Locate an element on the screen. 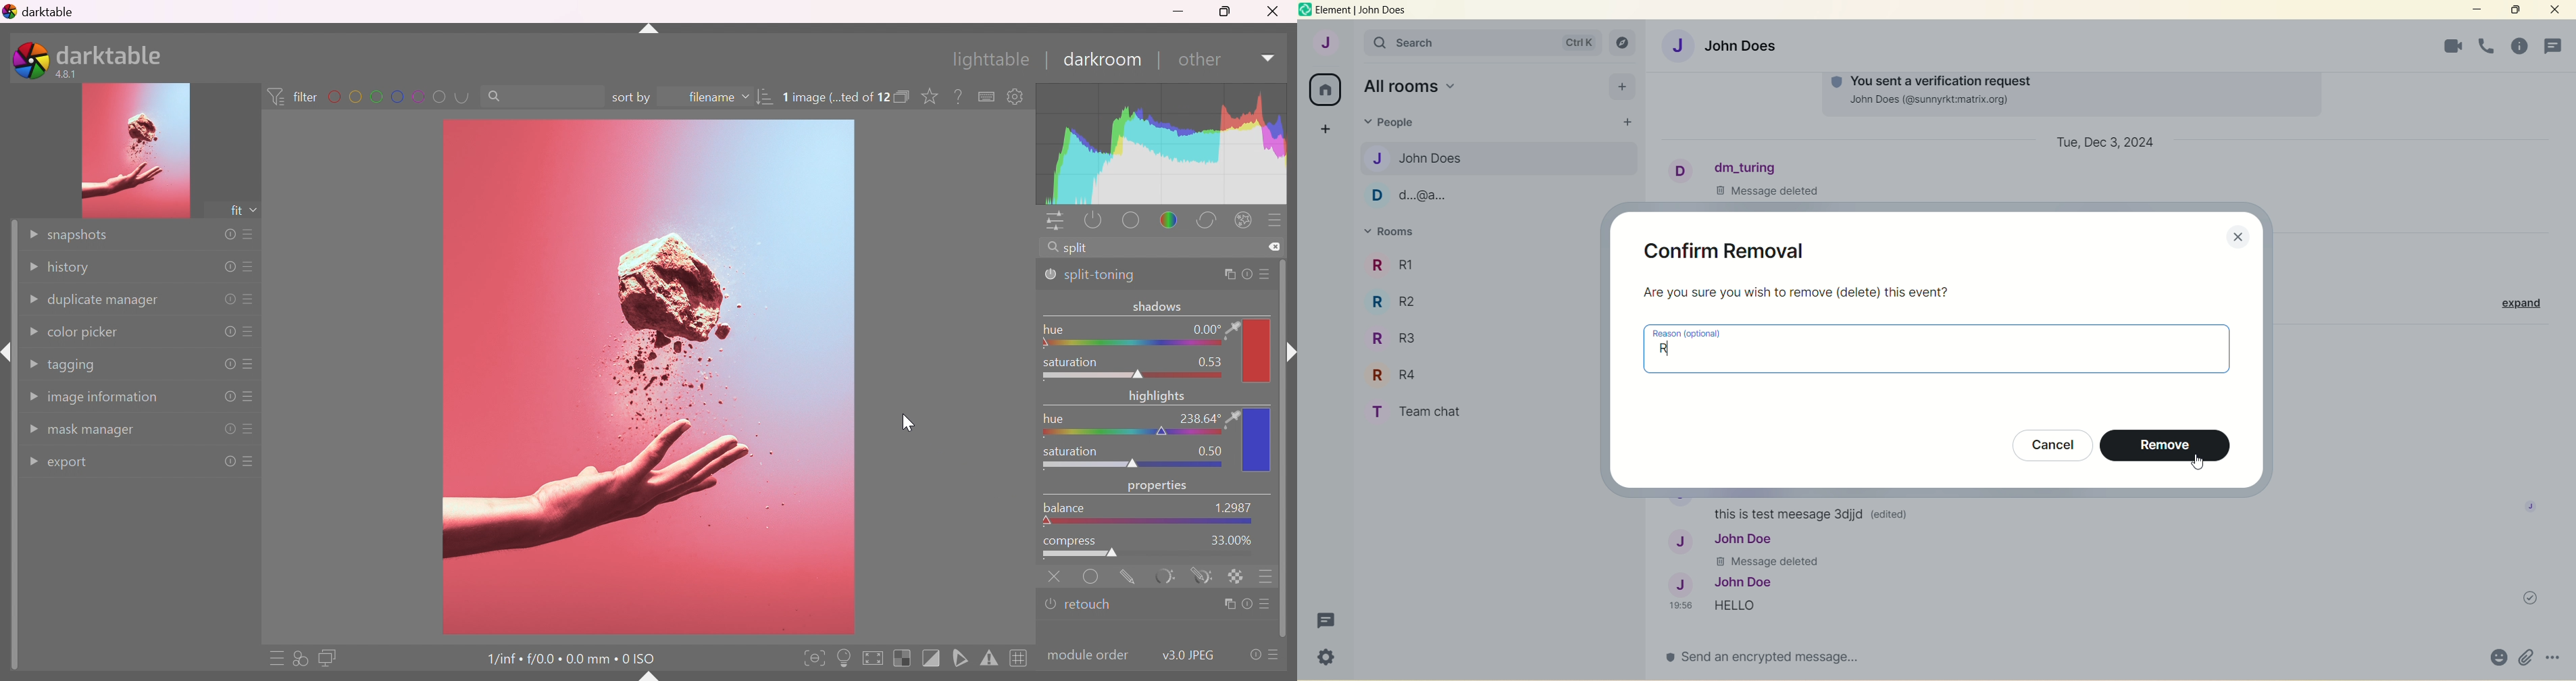 This screenshot has width=2576, height=700. slider is located at coordinates (1136, 376).